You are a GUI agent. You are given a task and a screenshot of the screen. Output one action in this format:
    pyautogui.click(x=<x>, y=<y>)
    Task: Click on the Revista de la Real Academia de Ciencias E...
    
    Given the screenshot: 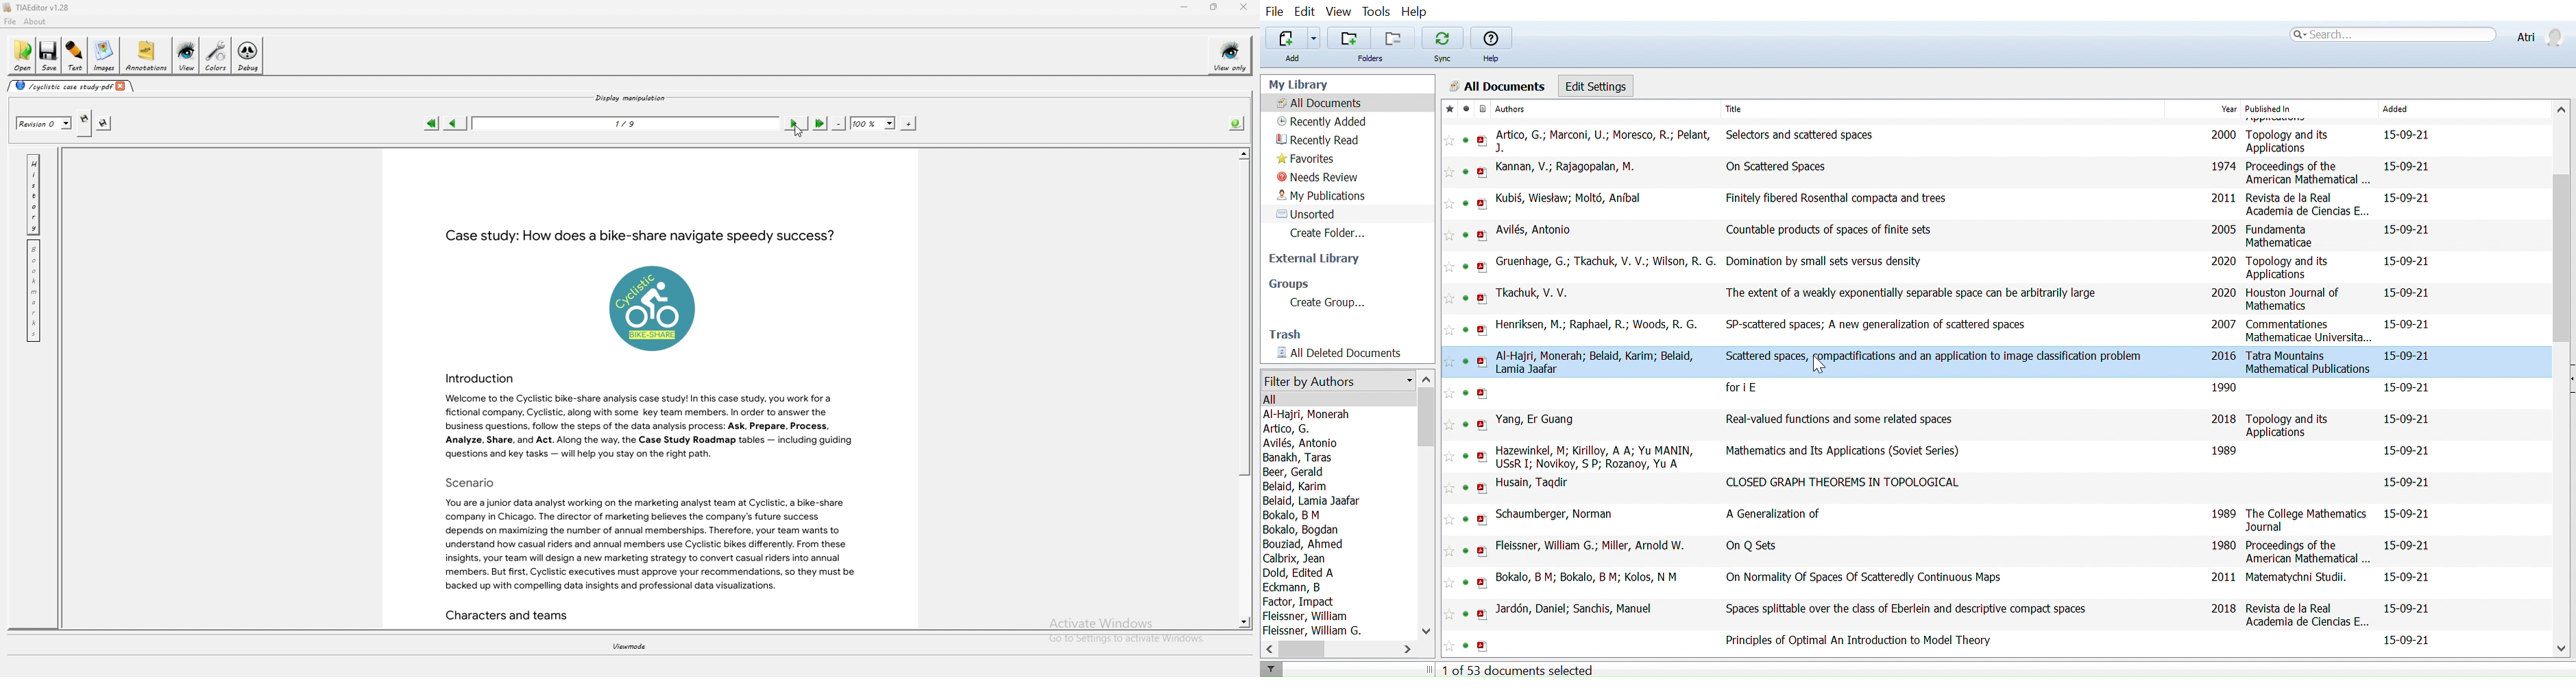 What is the action you would take?
    pyautogui.click(x=2308, y=615)
    